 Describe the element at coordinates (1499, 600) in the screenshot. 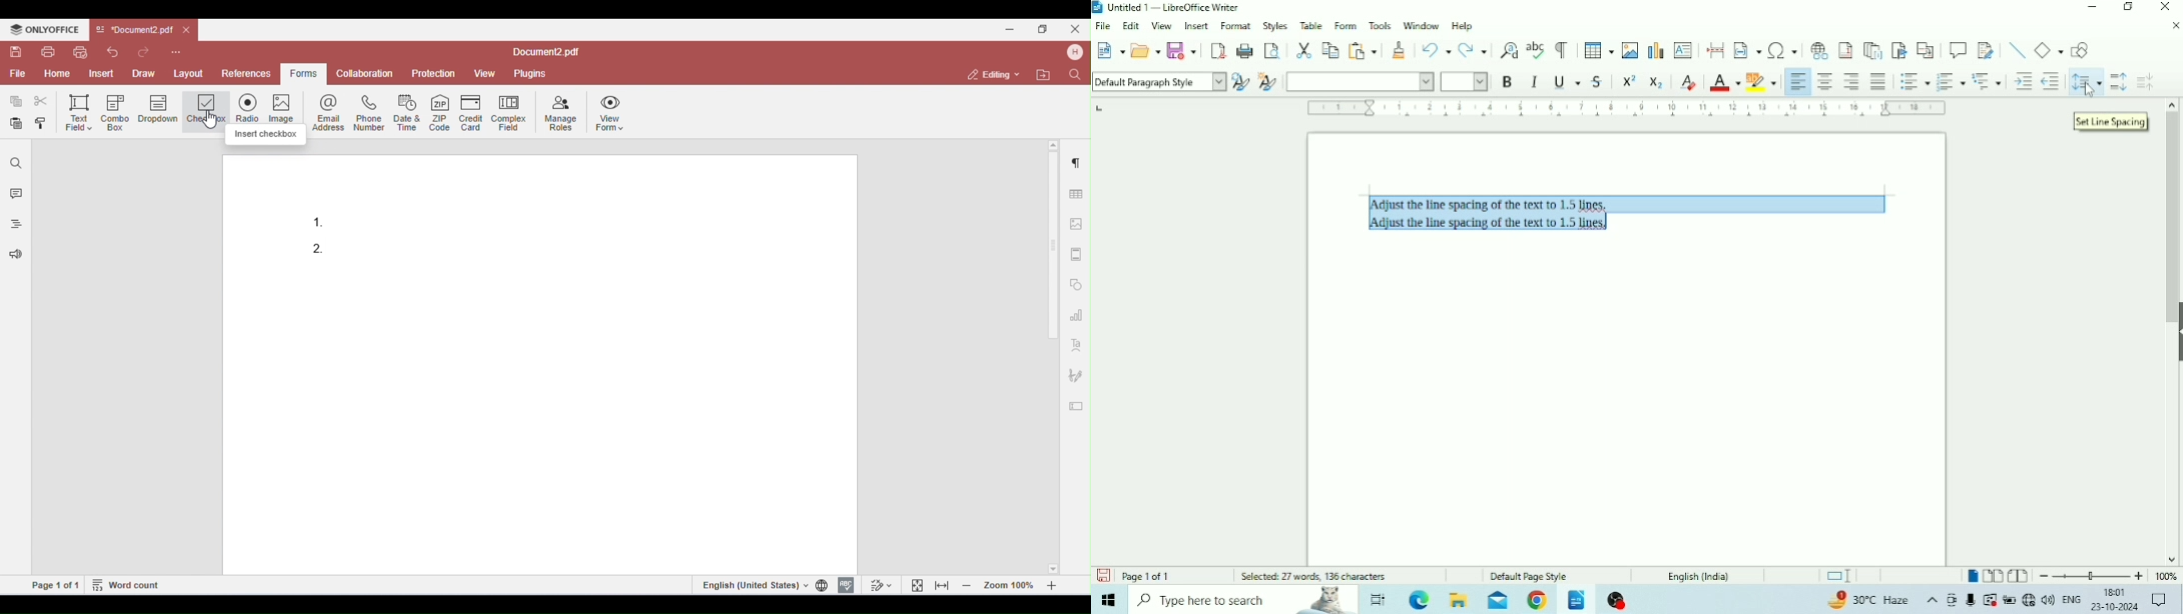

I see `Mail` at that location.